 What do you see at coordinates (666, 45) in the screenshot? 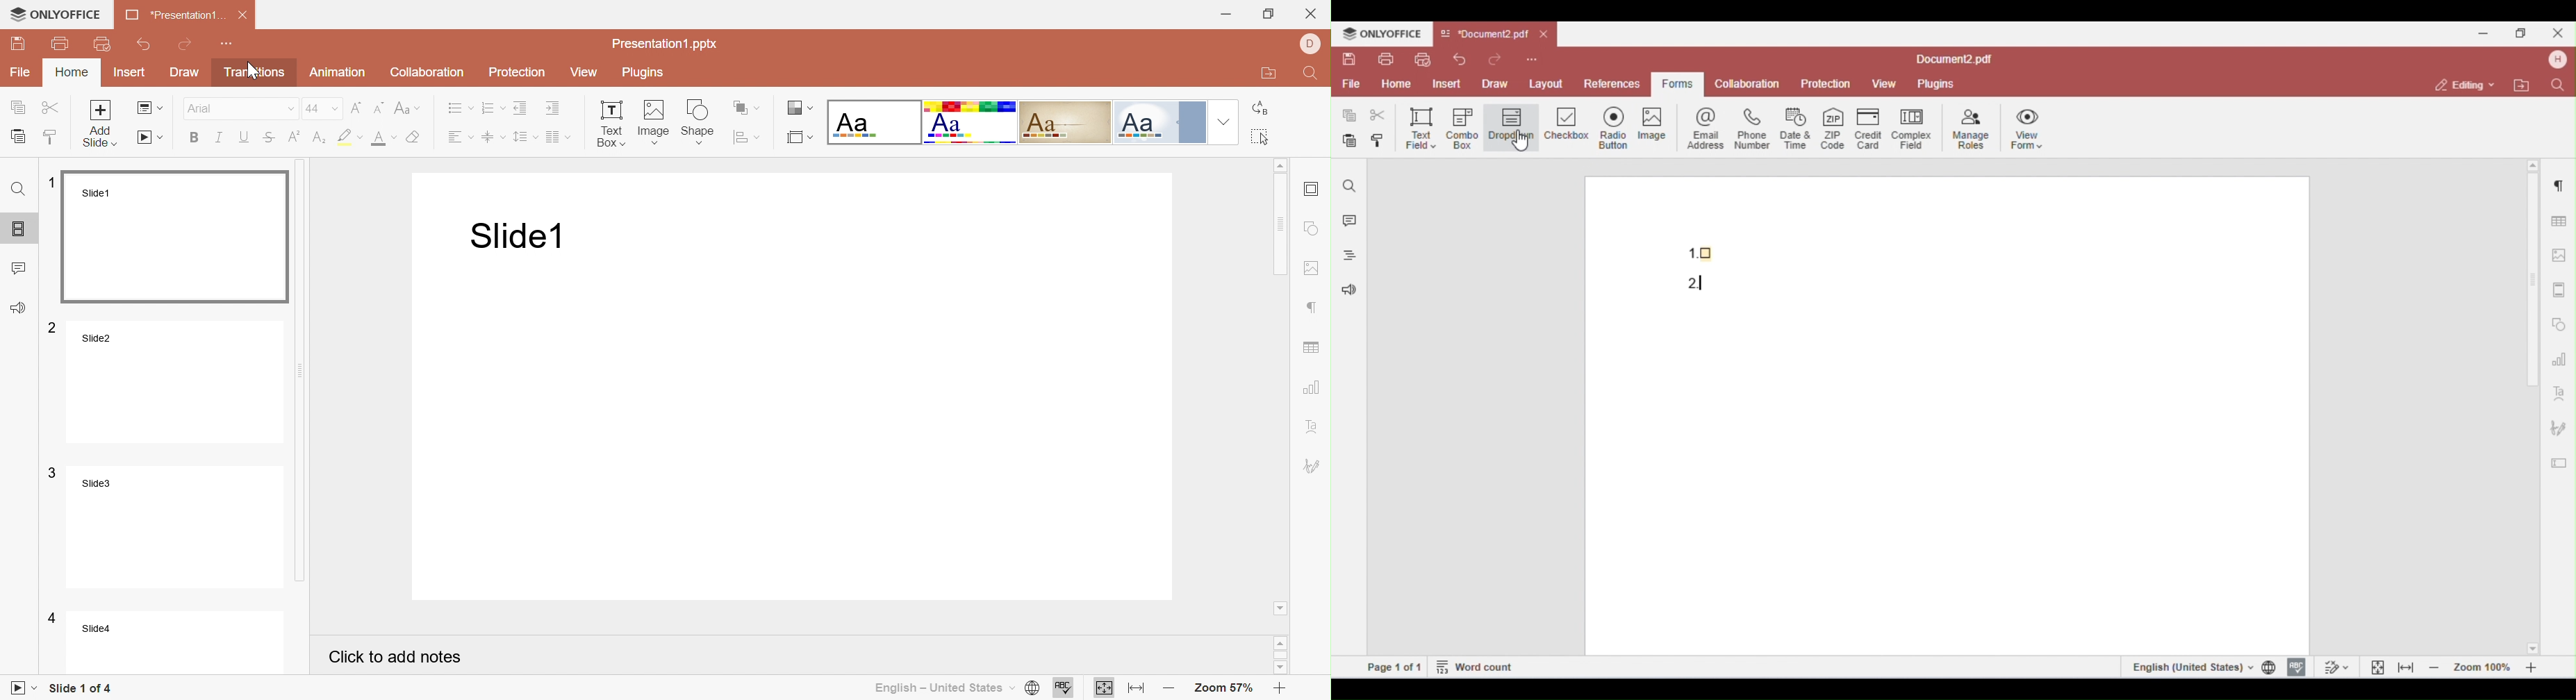
I see `Presentation1.pptx` at bounding box center [666, 45].